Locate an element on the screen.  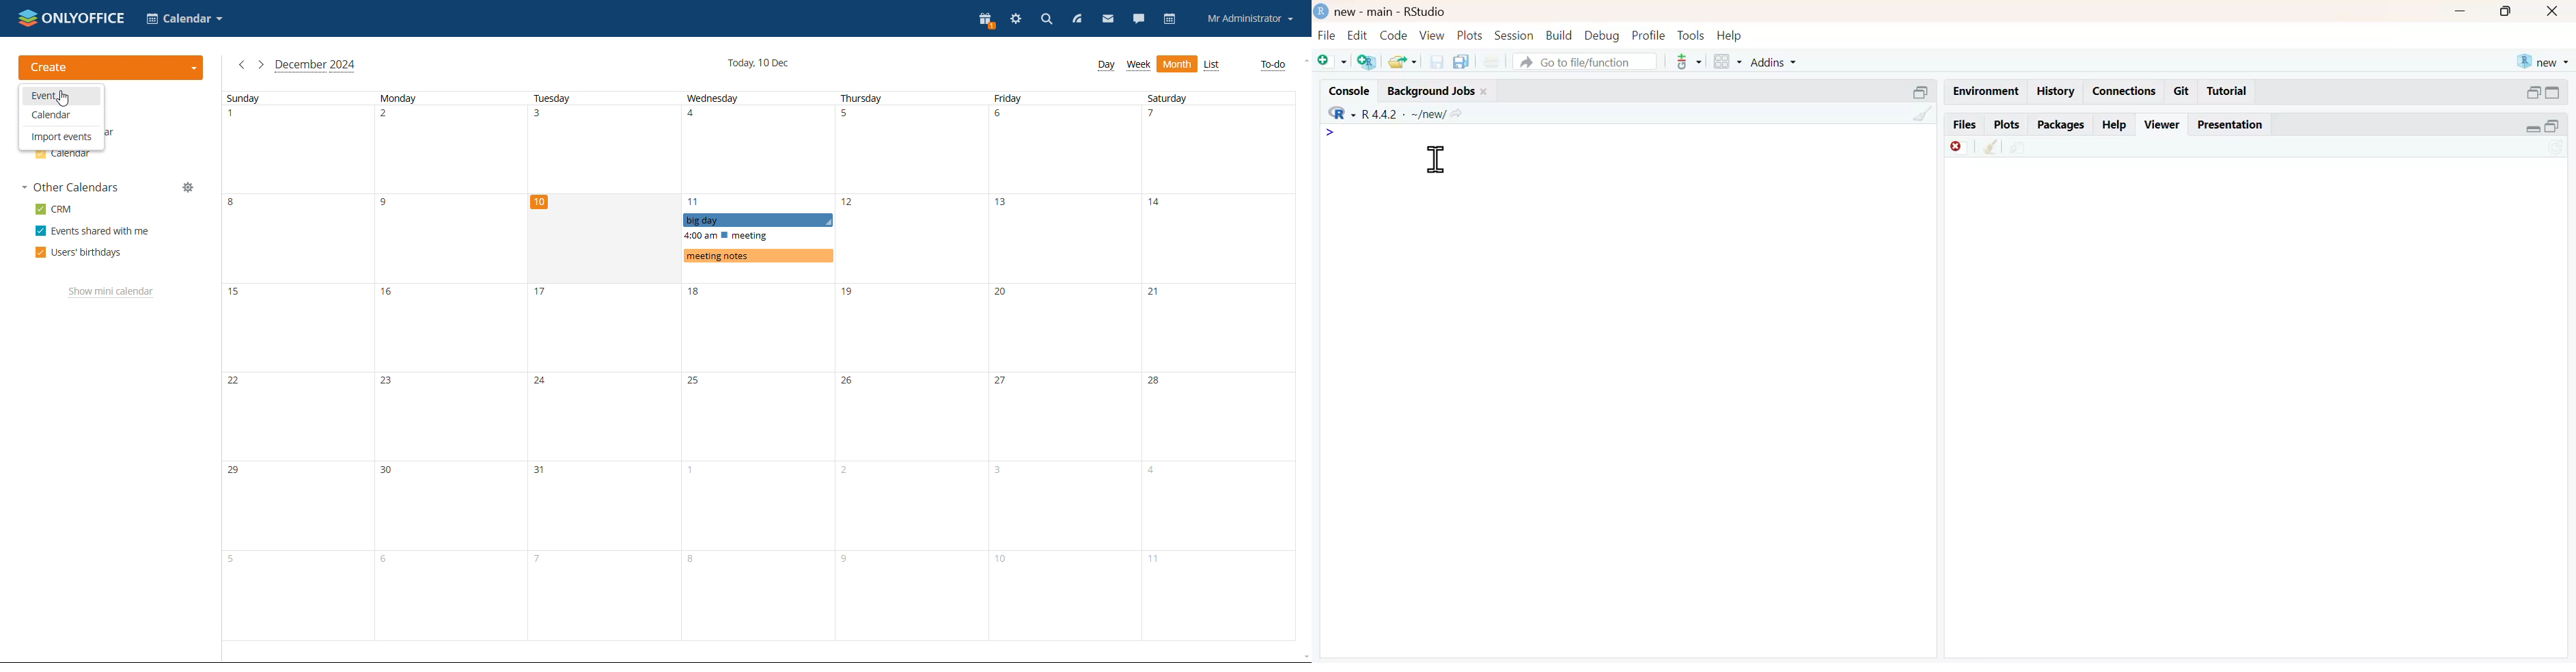
new is located at coordinates (2543, 61).